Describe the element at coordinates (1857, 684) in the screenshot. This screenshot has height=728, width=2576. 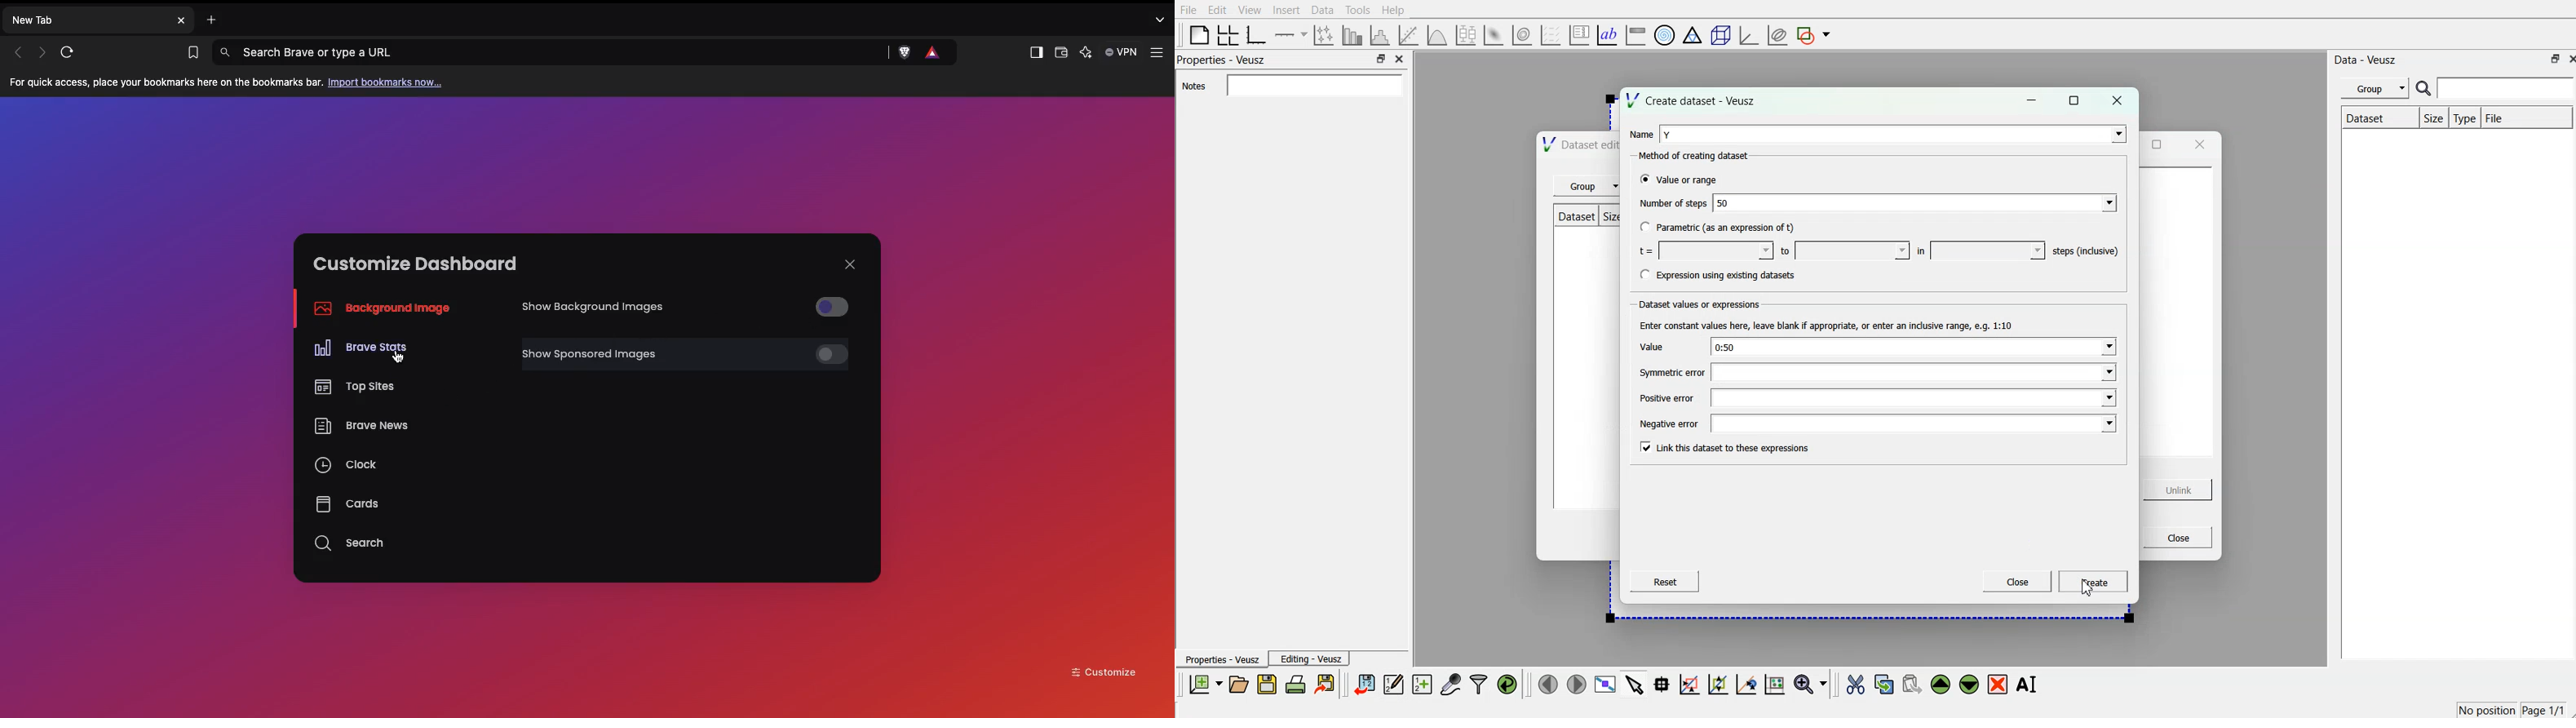
I see `cut the selected widgets` at that location.